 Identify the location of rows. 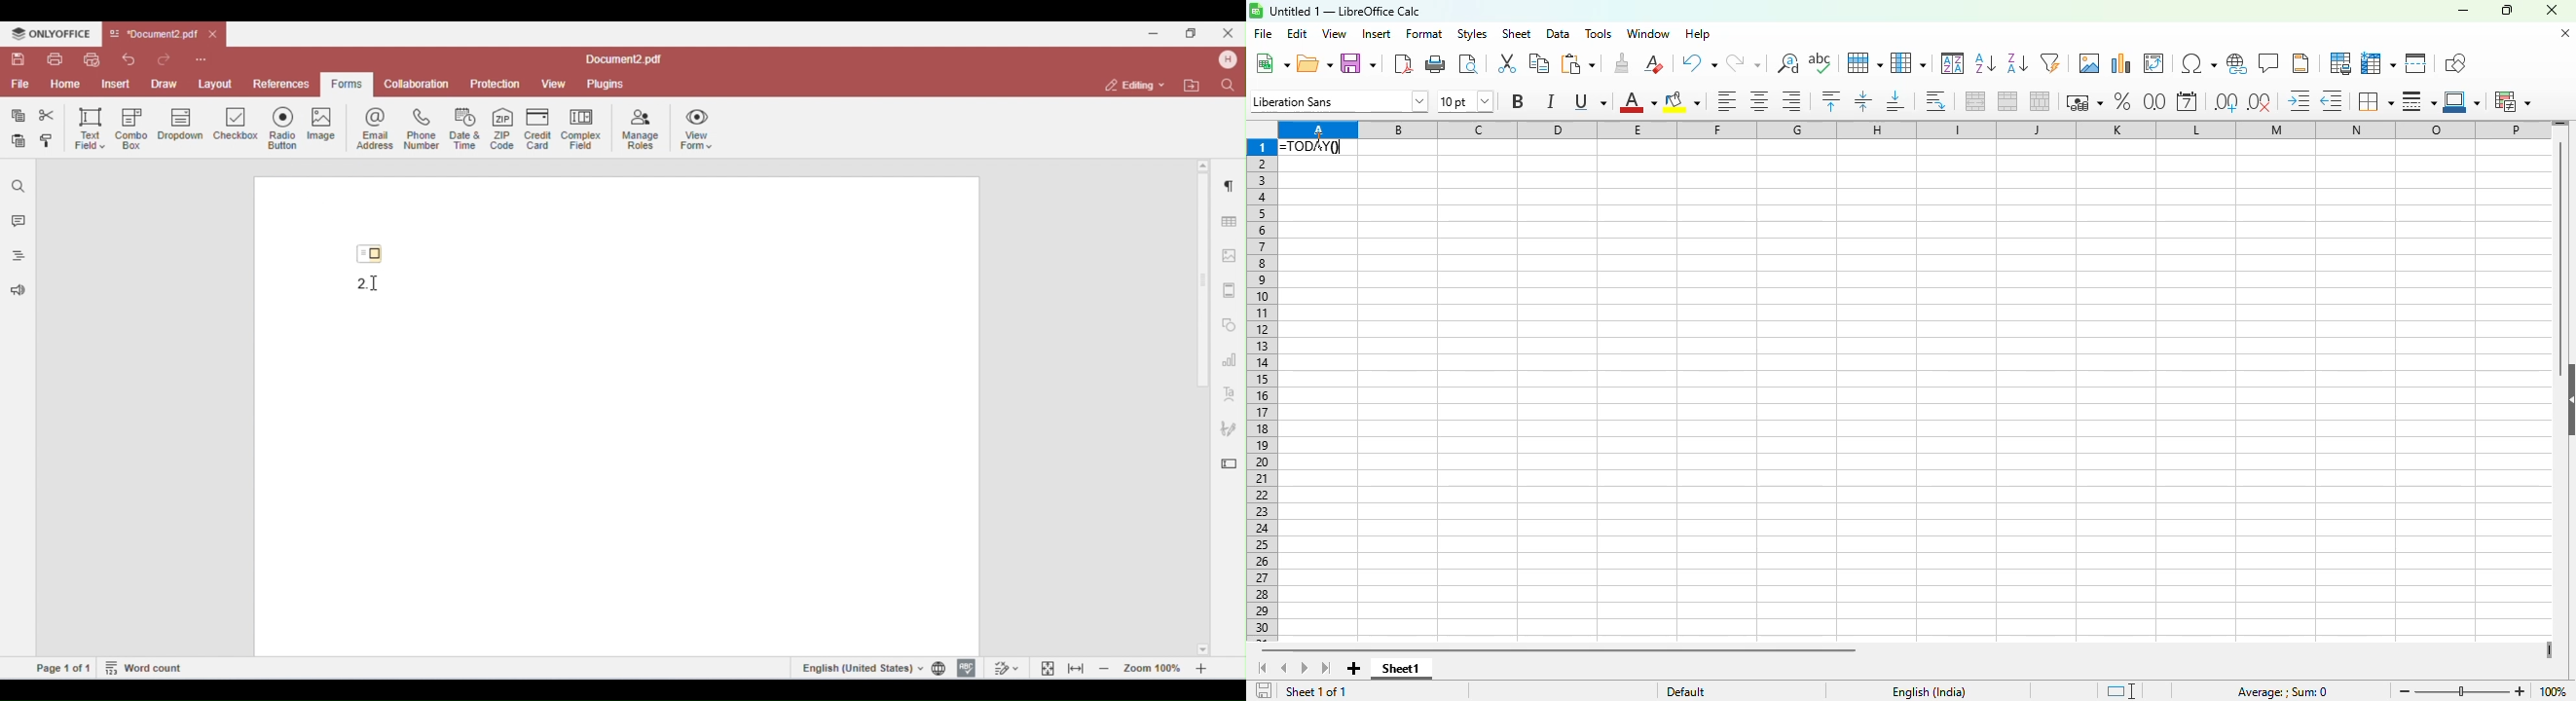
(1261, 390).